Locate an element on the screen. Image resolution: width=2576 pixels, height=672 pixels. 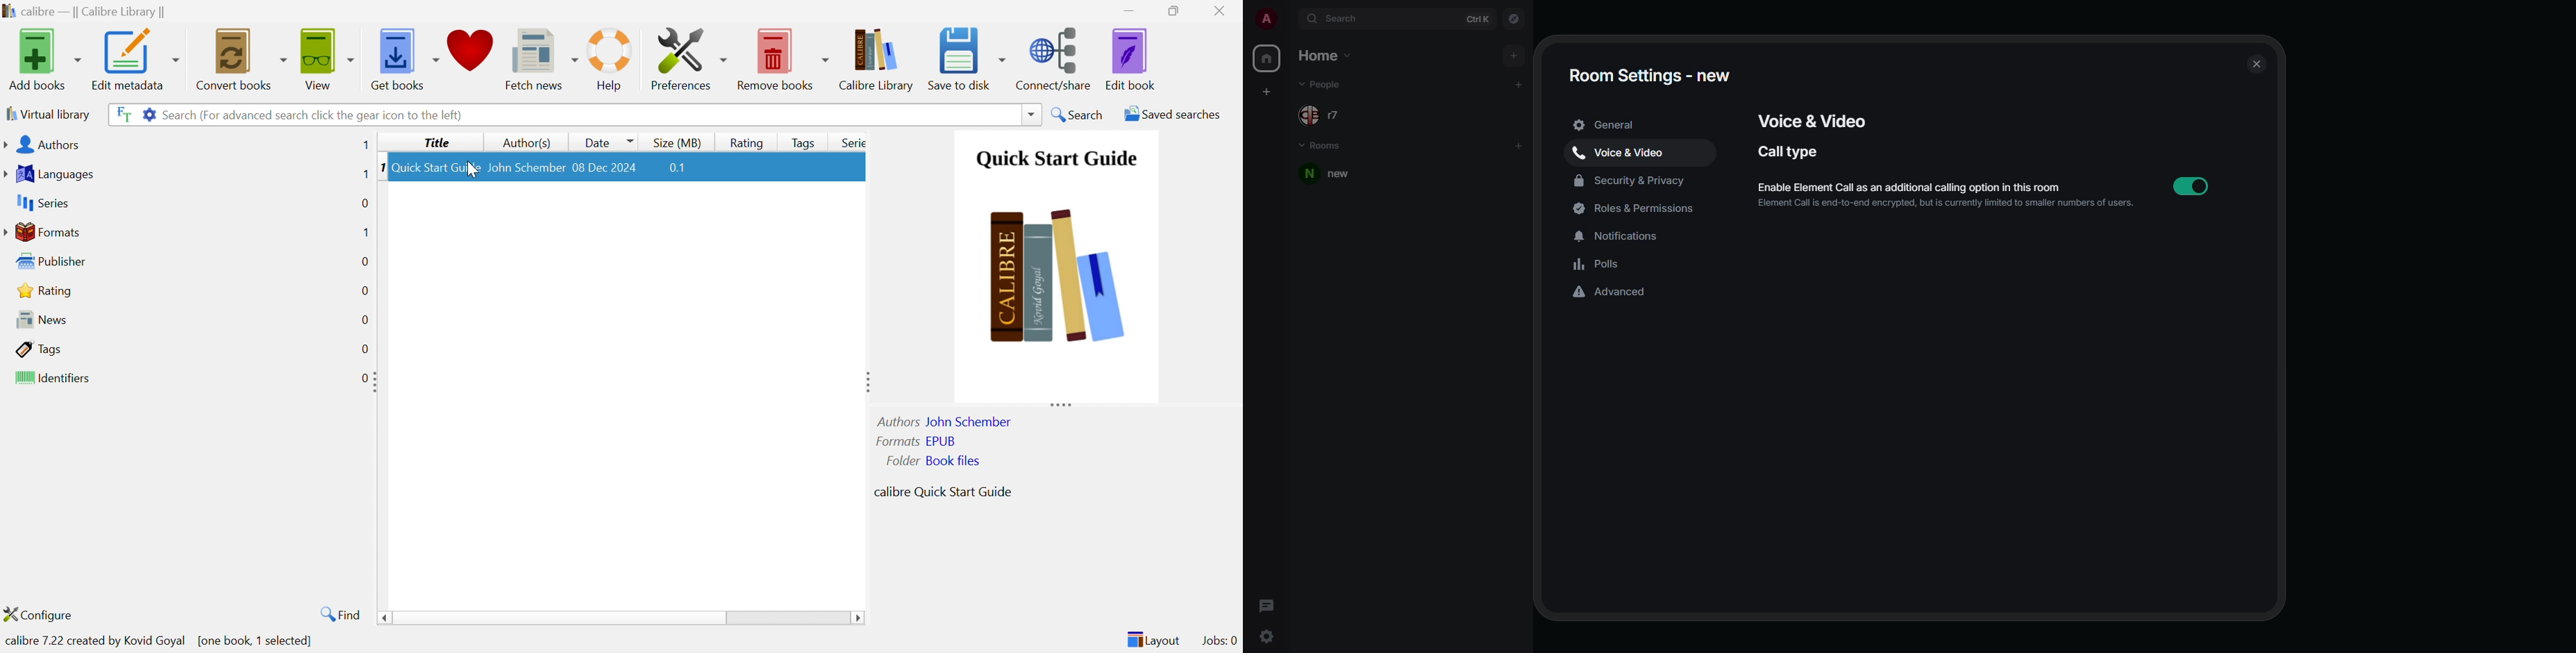
Folder Book files is located at coordinates (929, 461).